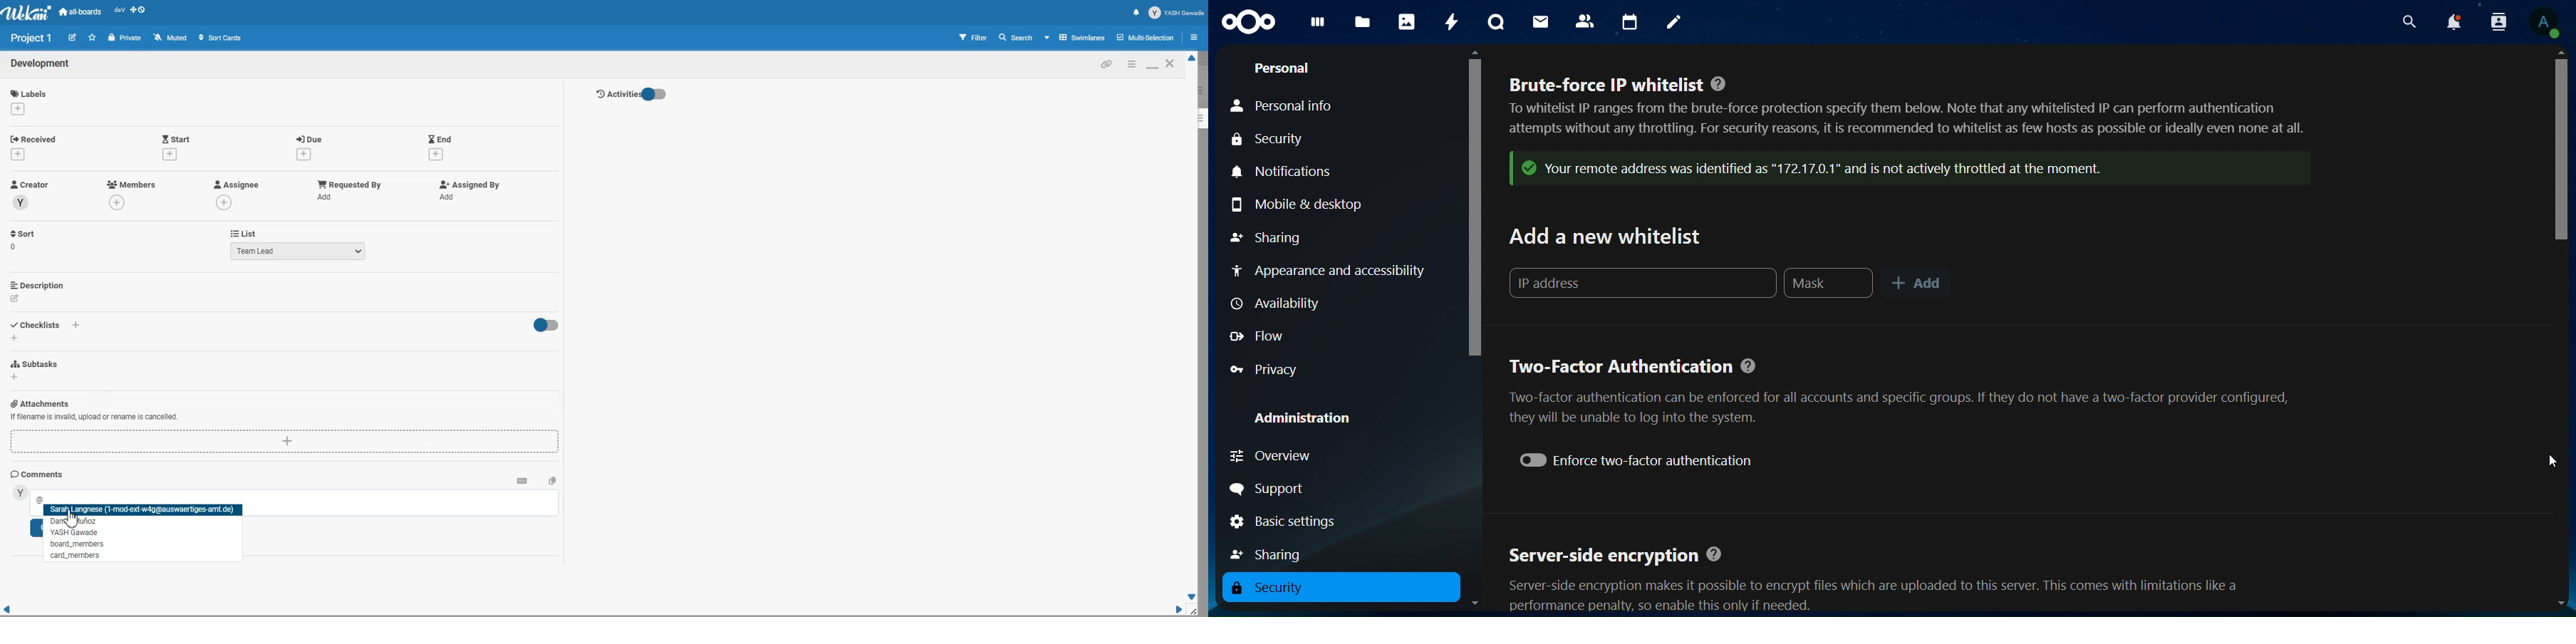  What do you see at coordinates (1631, 23) in the screenshot?
I see `calendar` at bounding box center [1631, 23].